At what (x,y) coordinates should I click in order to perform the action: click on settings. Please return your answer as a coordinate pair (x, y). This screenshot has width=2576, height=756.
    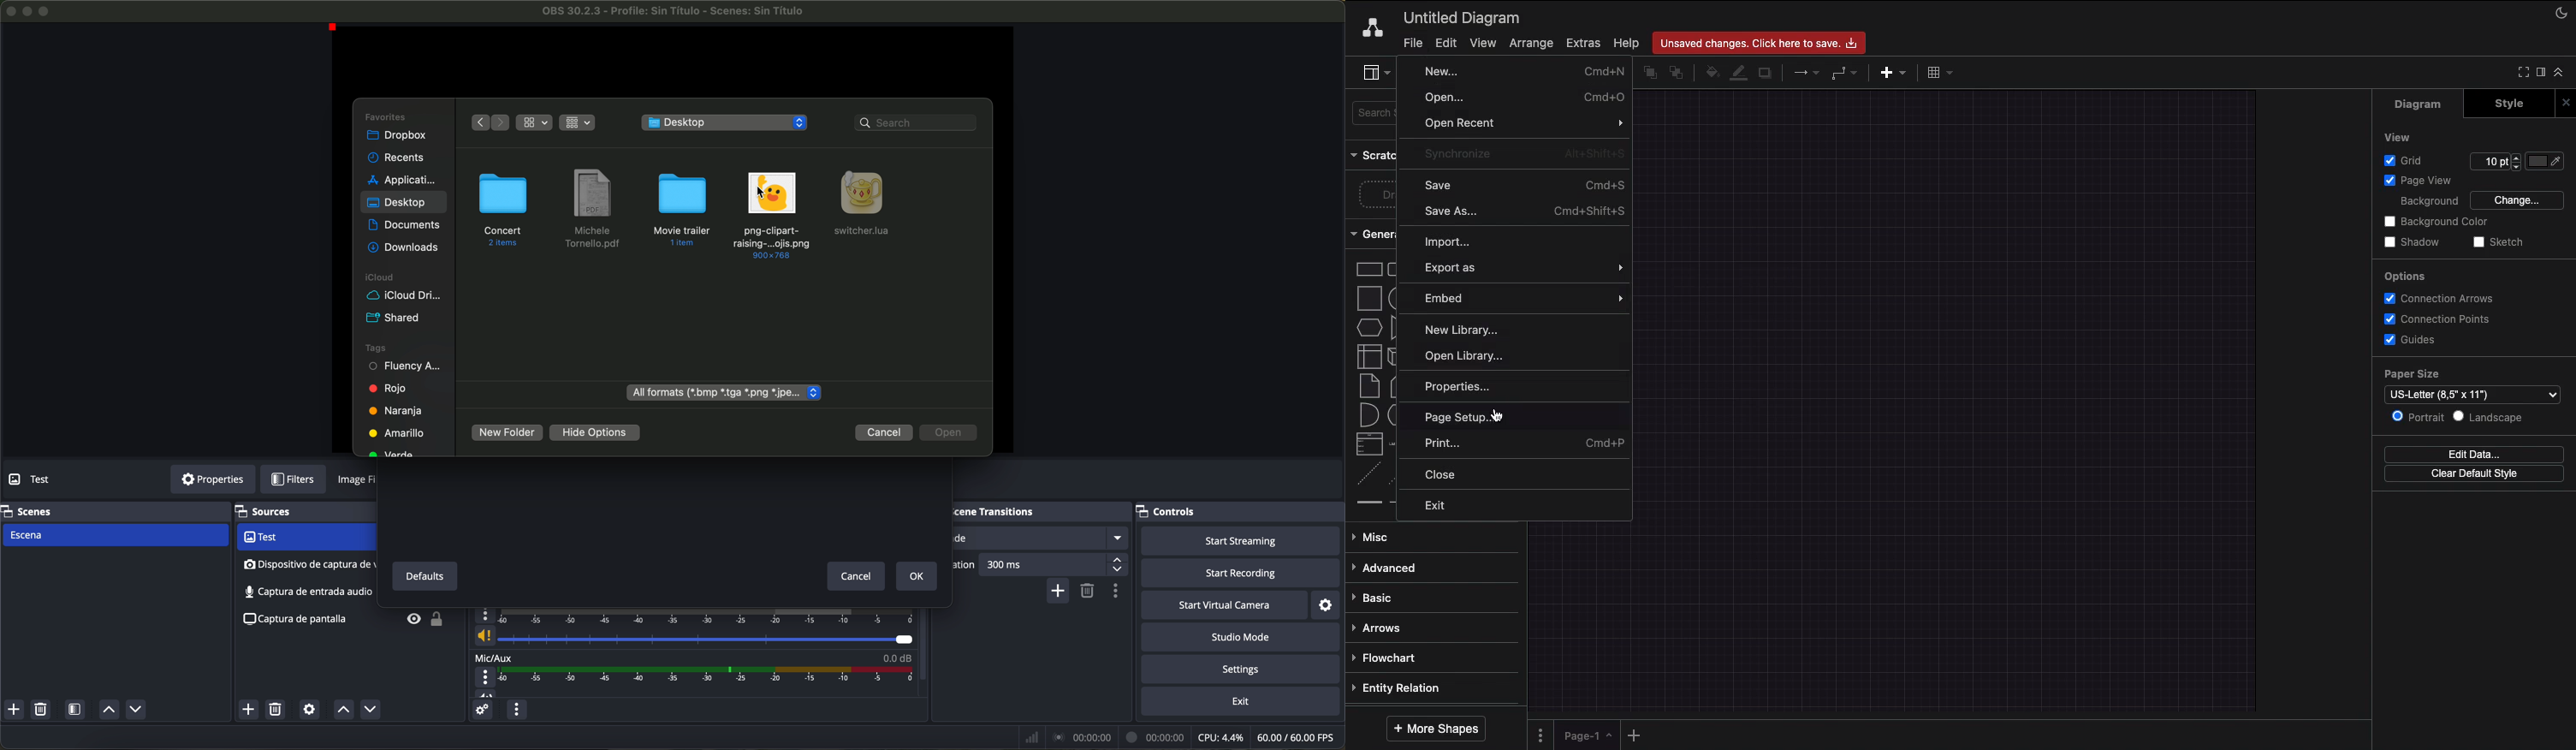
    Looking at the image, I should click on (1330, 604).